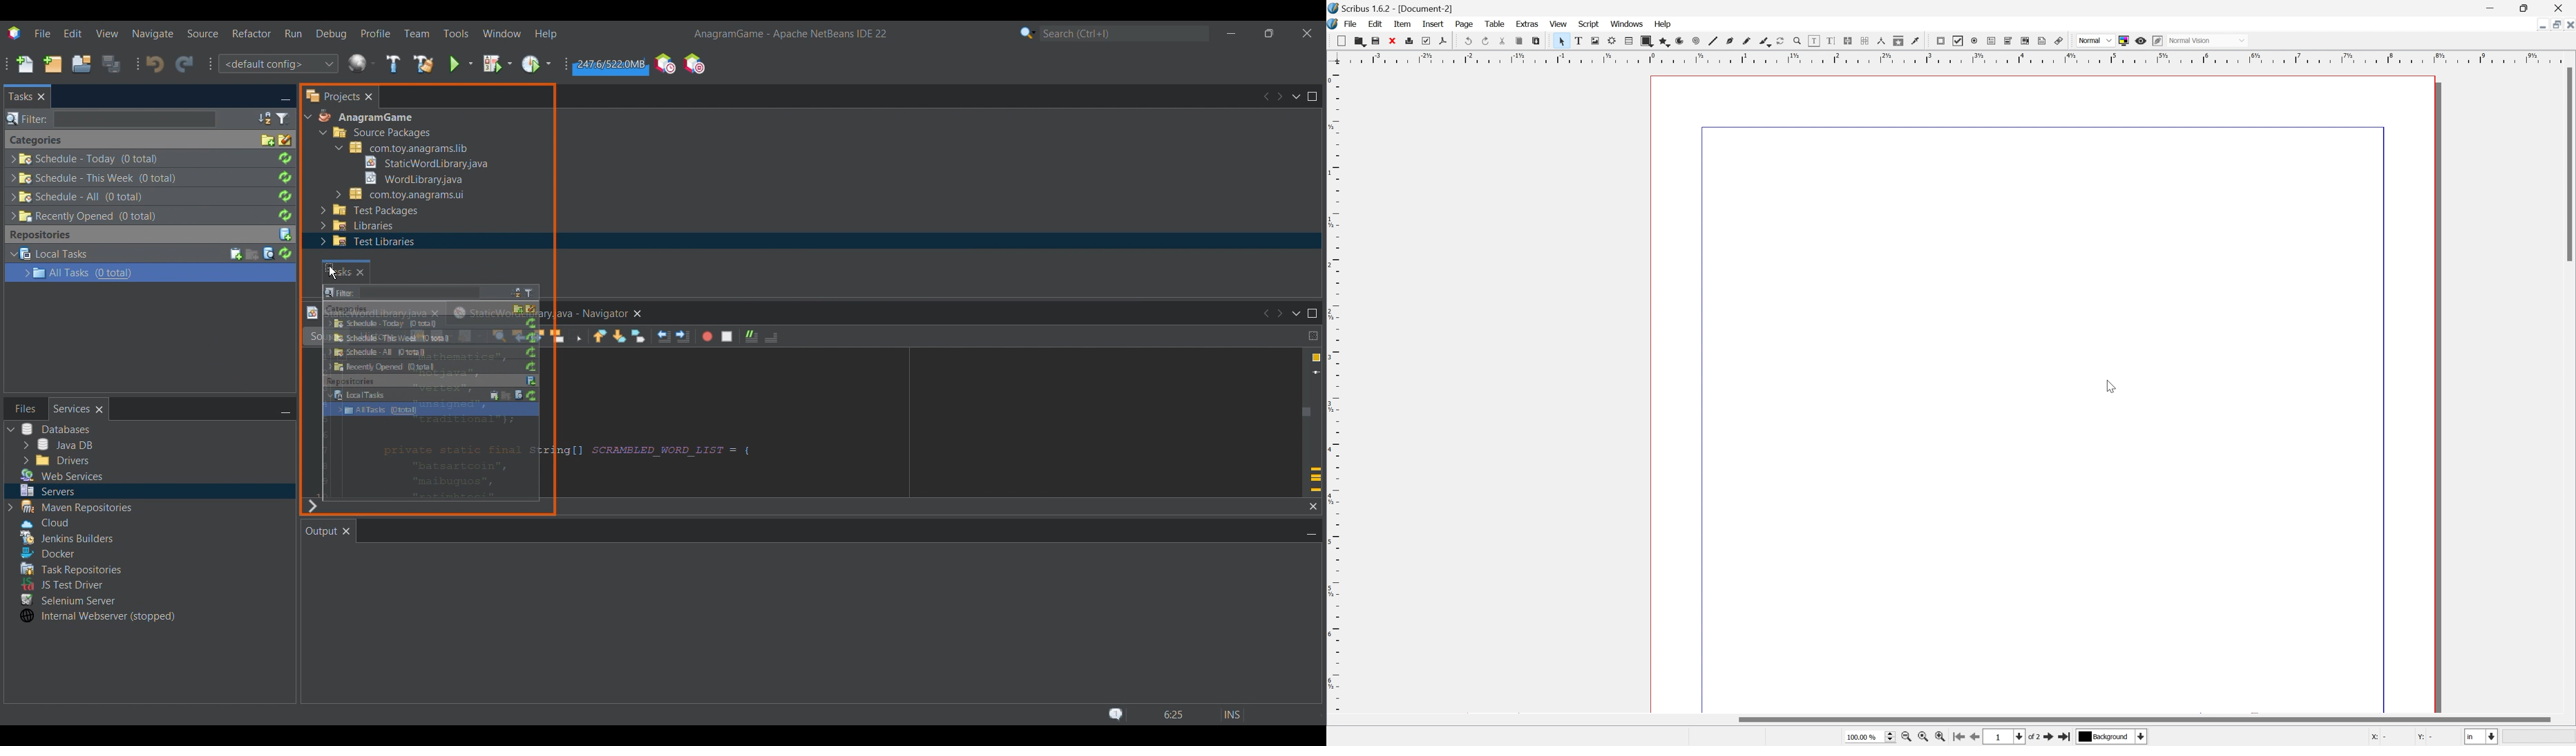 This screenshot has height=756, width=2576. Describe the element at coordinates (21, 97) in the screenshot. I see `Current tab` at that location.